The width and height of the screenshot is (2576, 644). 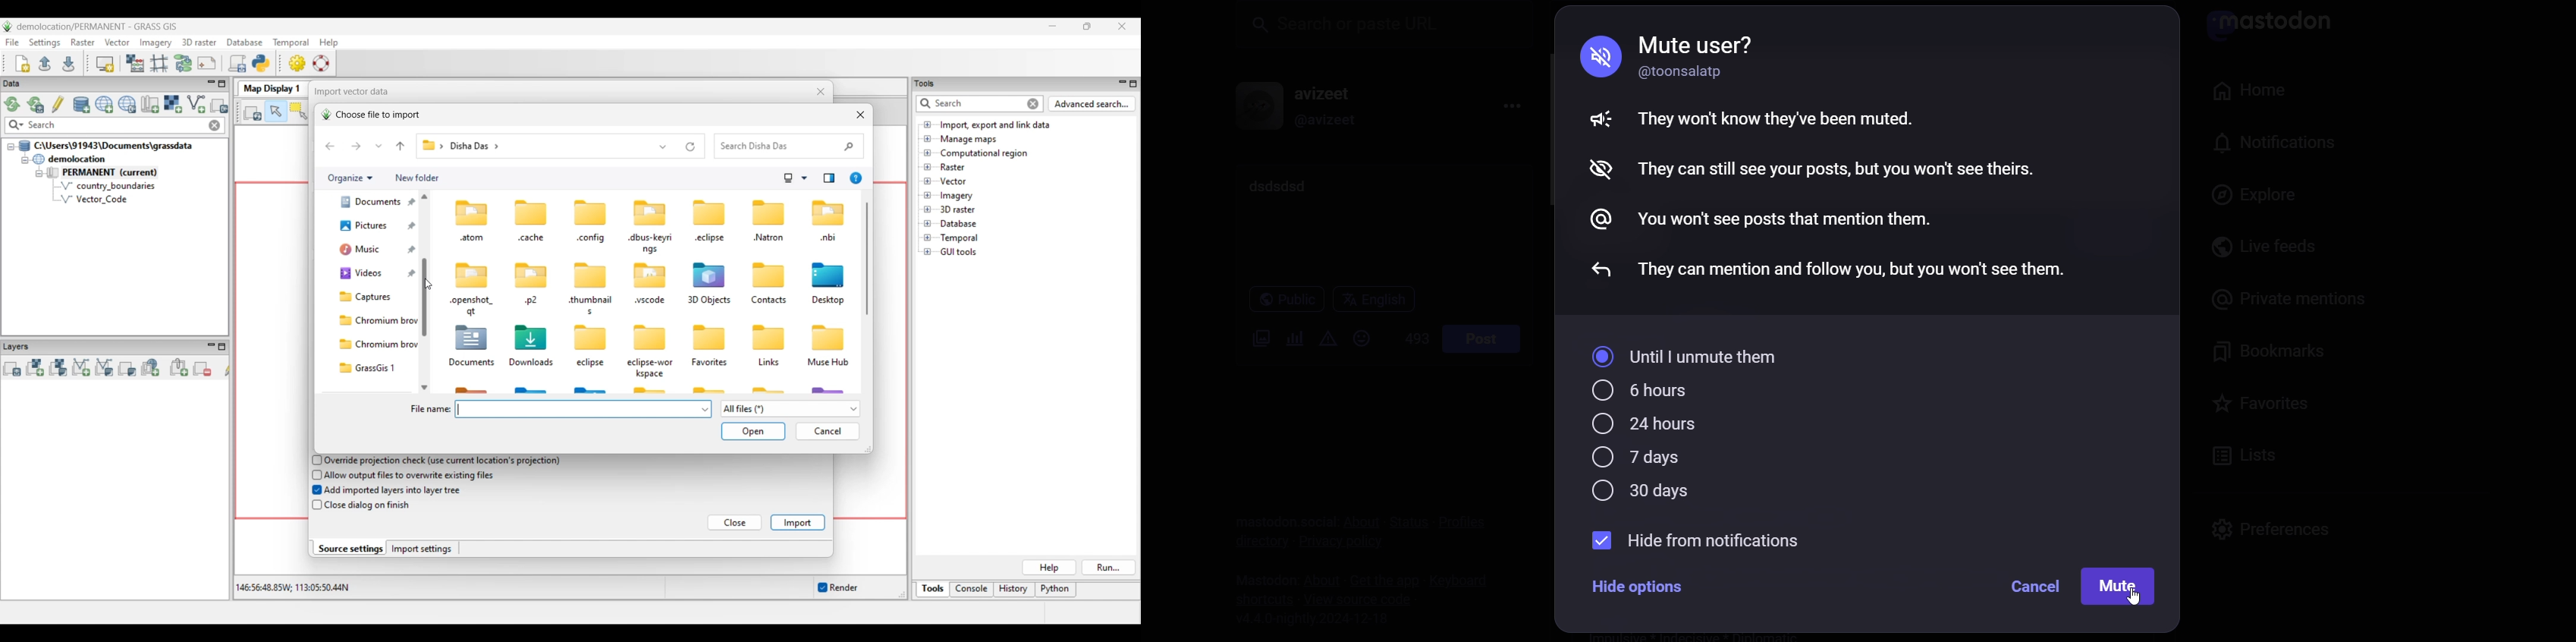 What do you see at coordinates (1360, 338) in the screenshot?
I see `add emoji` at bounding box center [1360, 338].